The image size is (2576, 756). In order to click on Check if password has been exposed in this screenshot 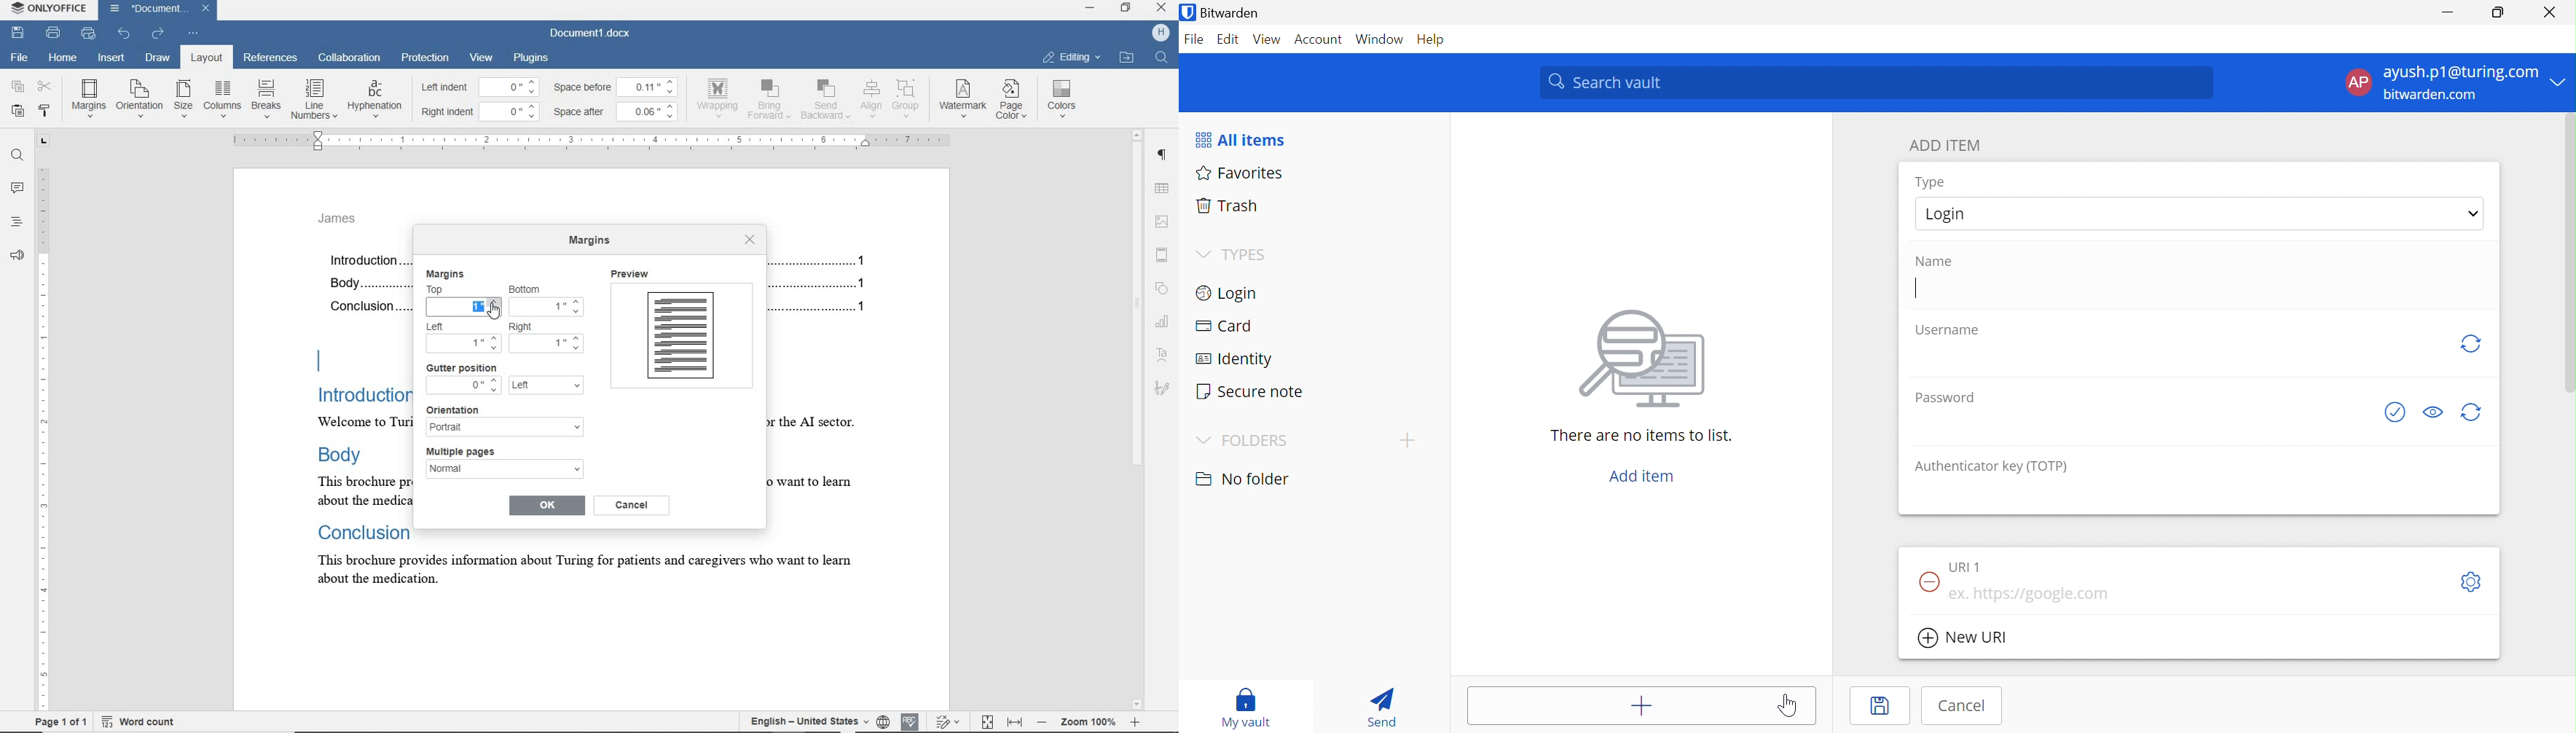, I will do `click(2398, 412)`.